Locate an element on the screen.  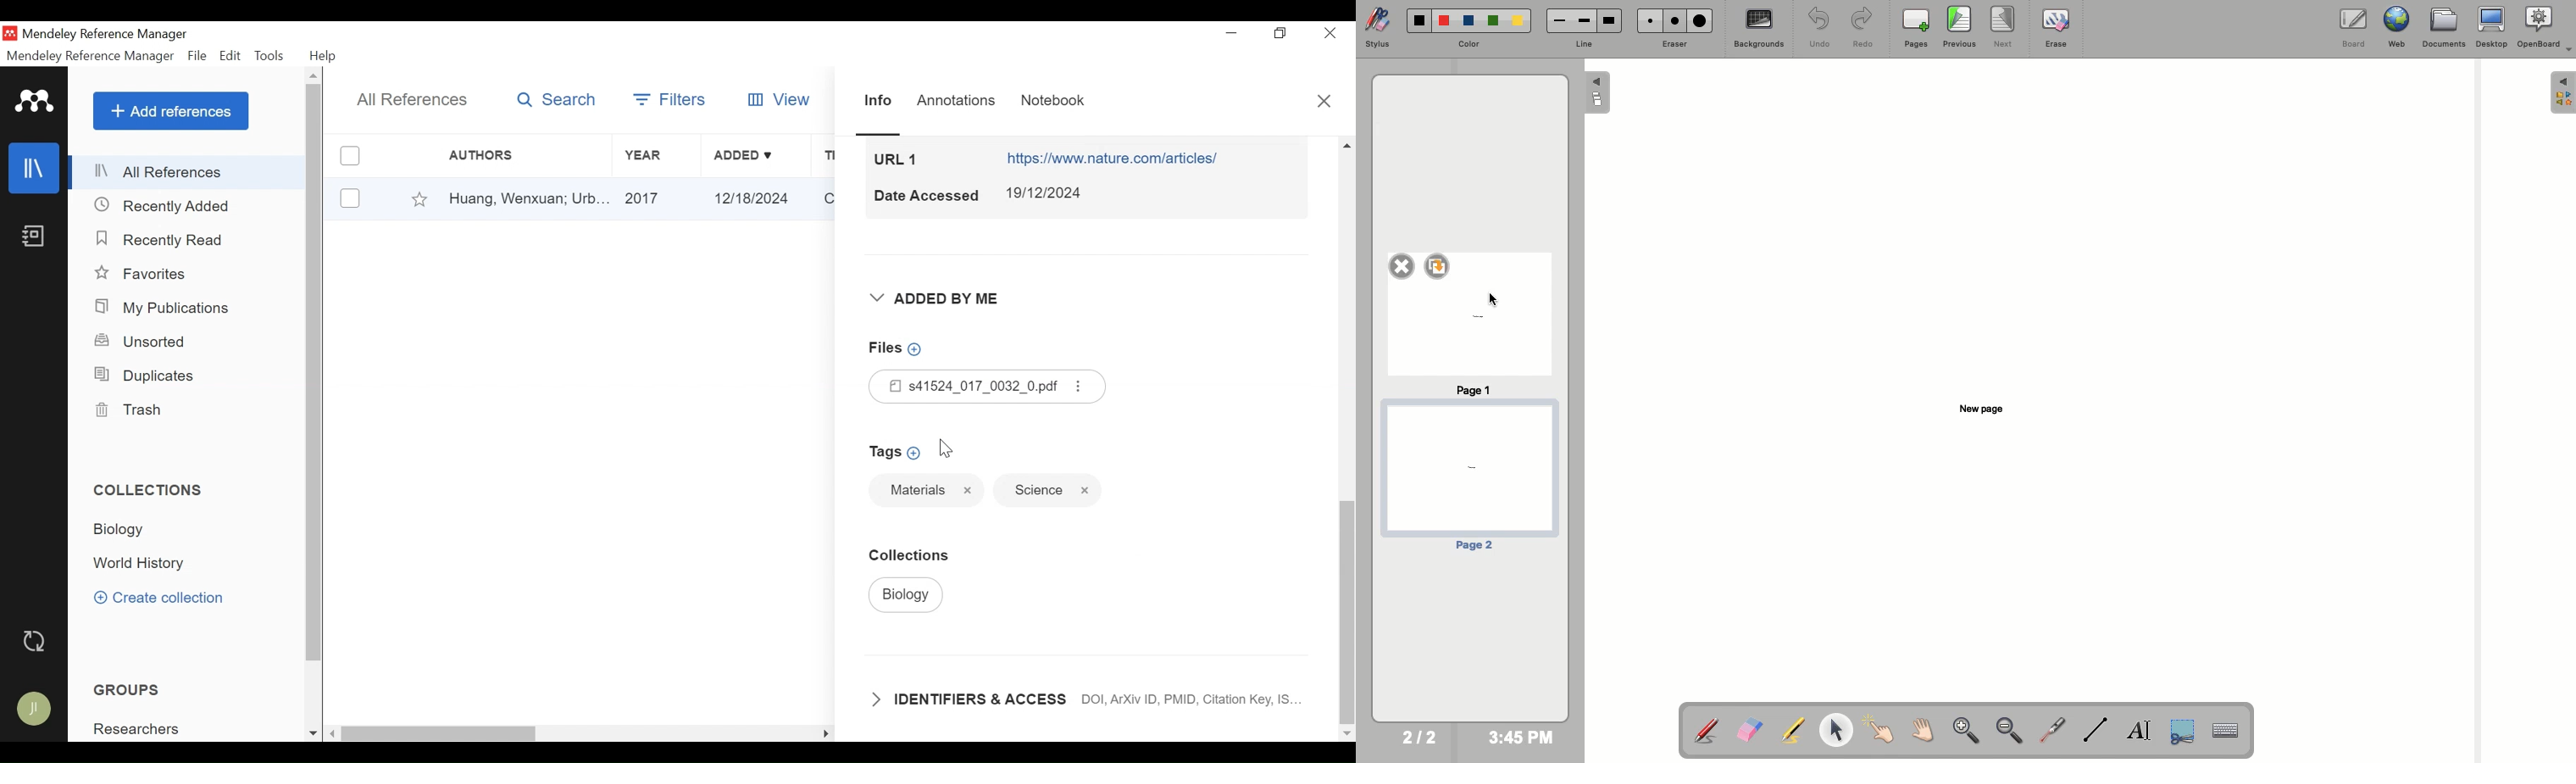
Mendeley  is located at coordinates (35, 102).